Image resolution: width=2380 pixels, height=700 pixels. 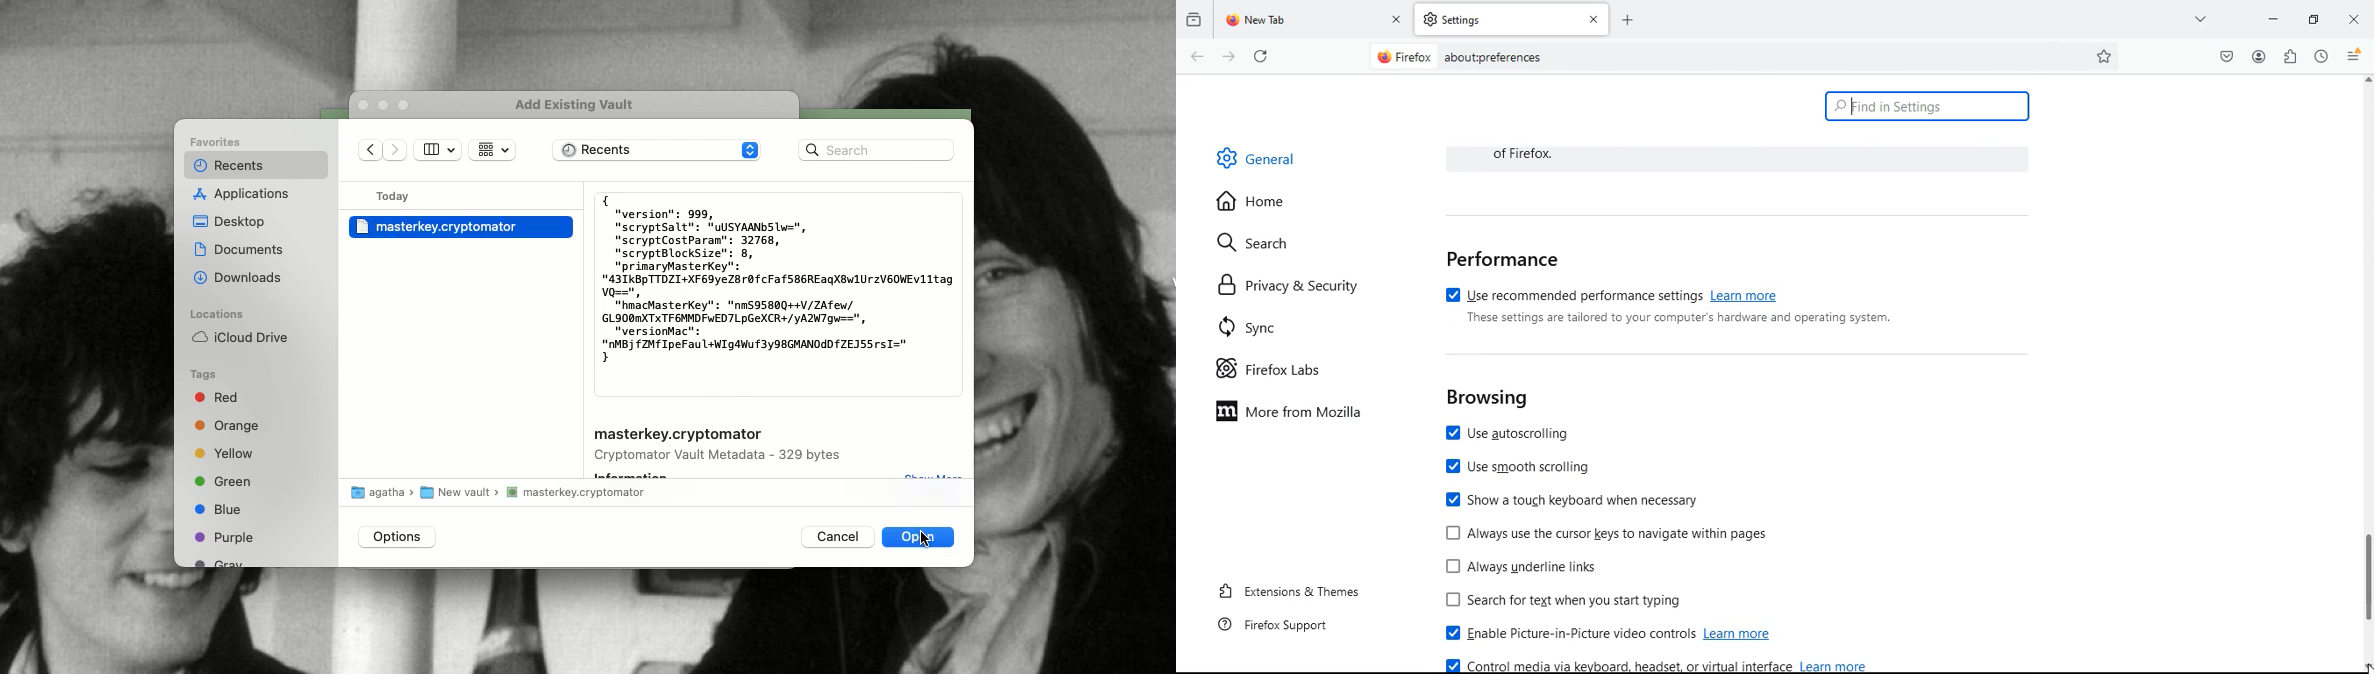 What do you see at coordinates (1517, 435) in the screenshot?
I see `use autoscrolling` at bounding box center [1517, 435].